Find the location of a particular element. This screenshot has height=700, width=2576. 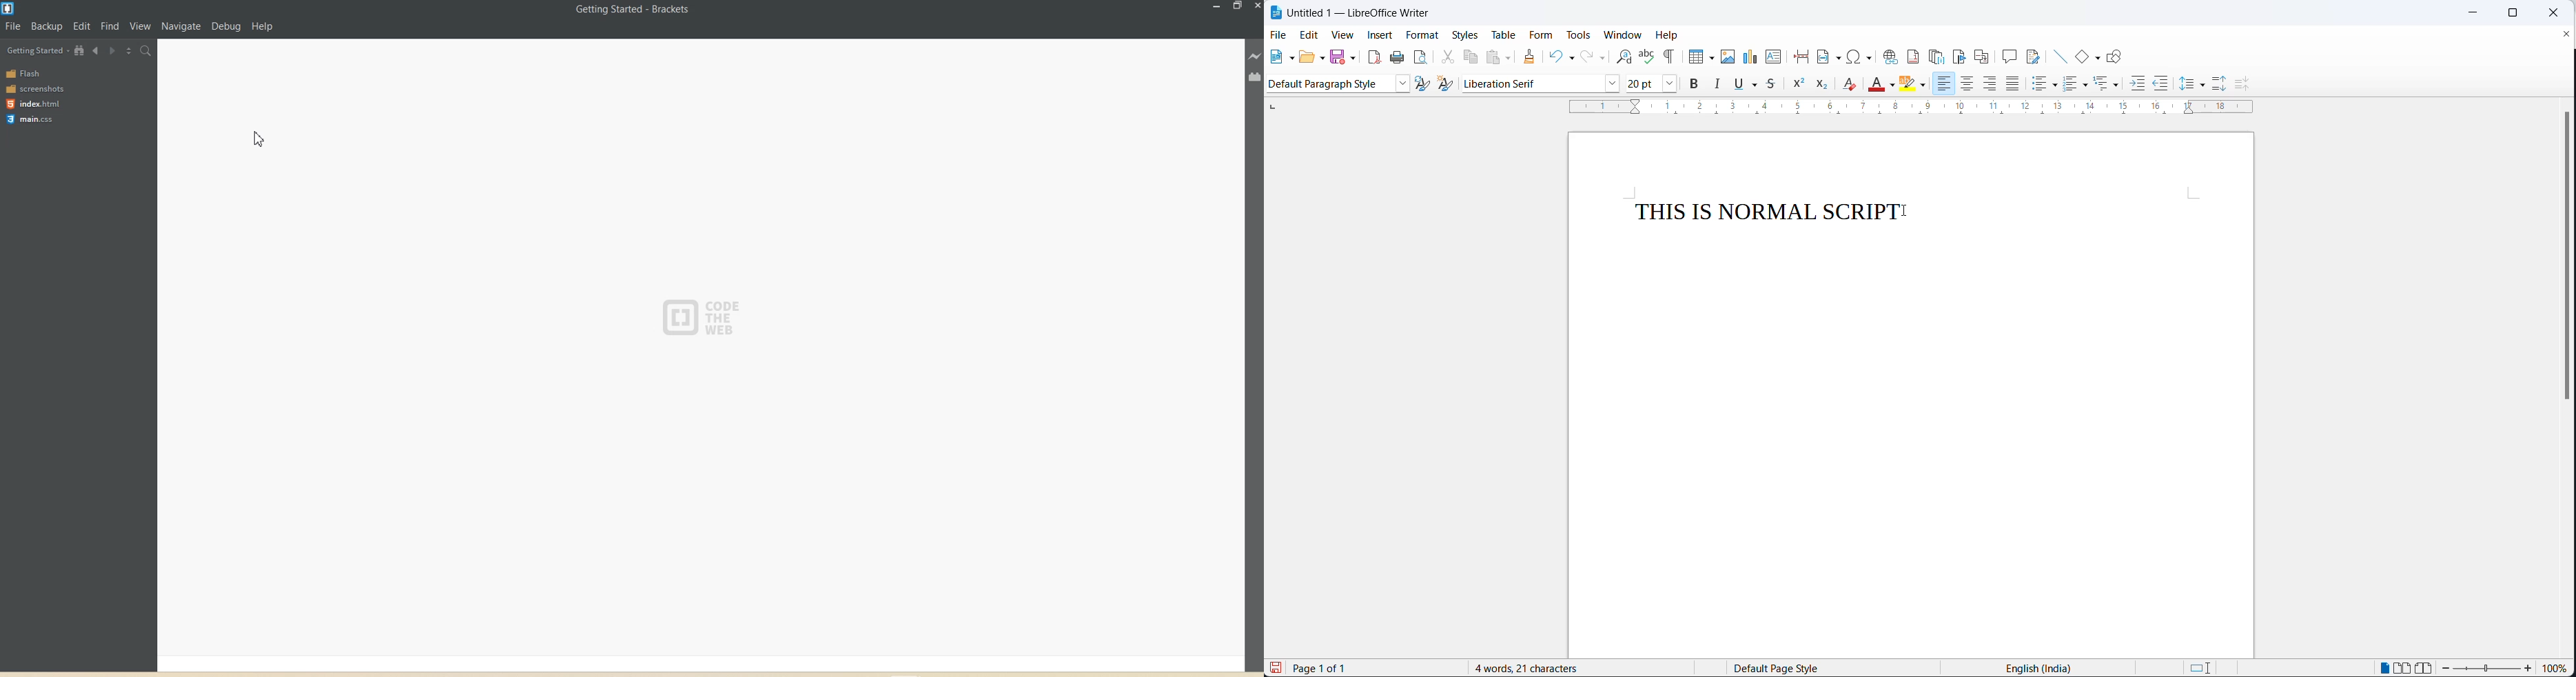

file is located at coordinates (1280, 34).